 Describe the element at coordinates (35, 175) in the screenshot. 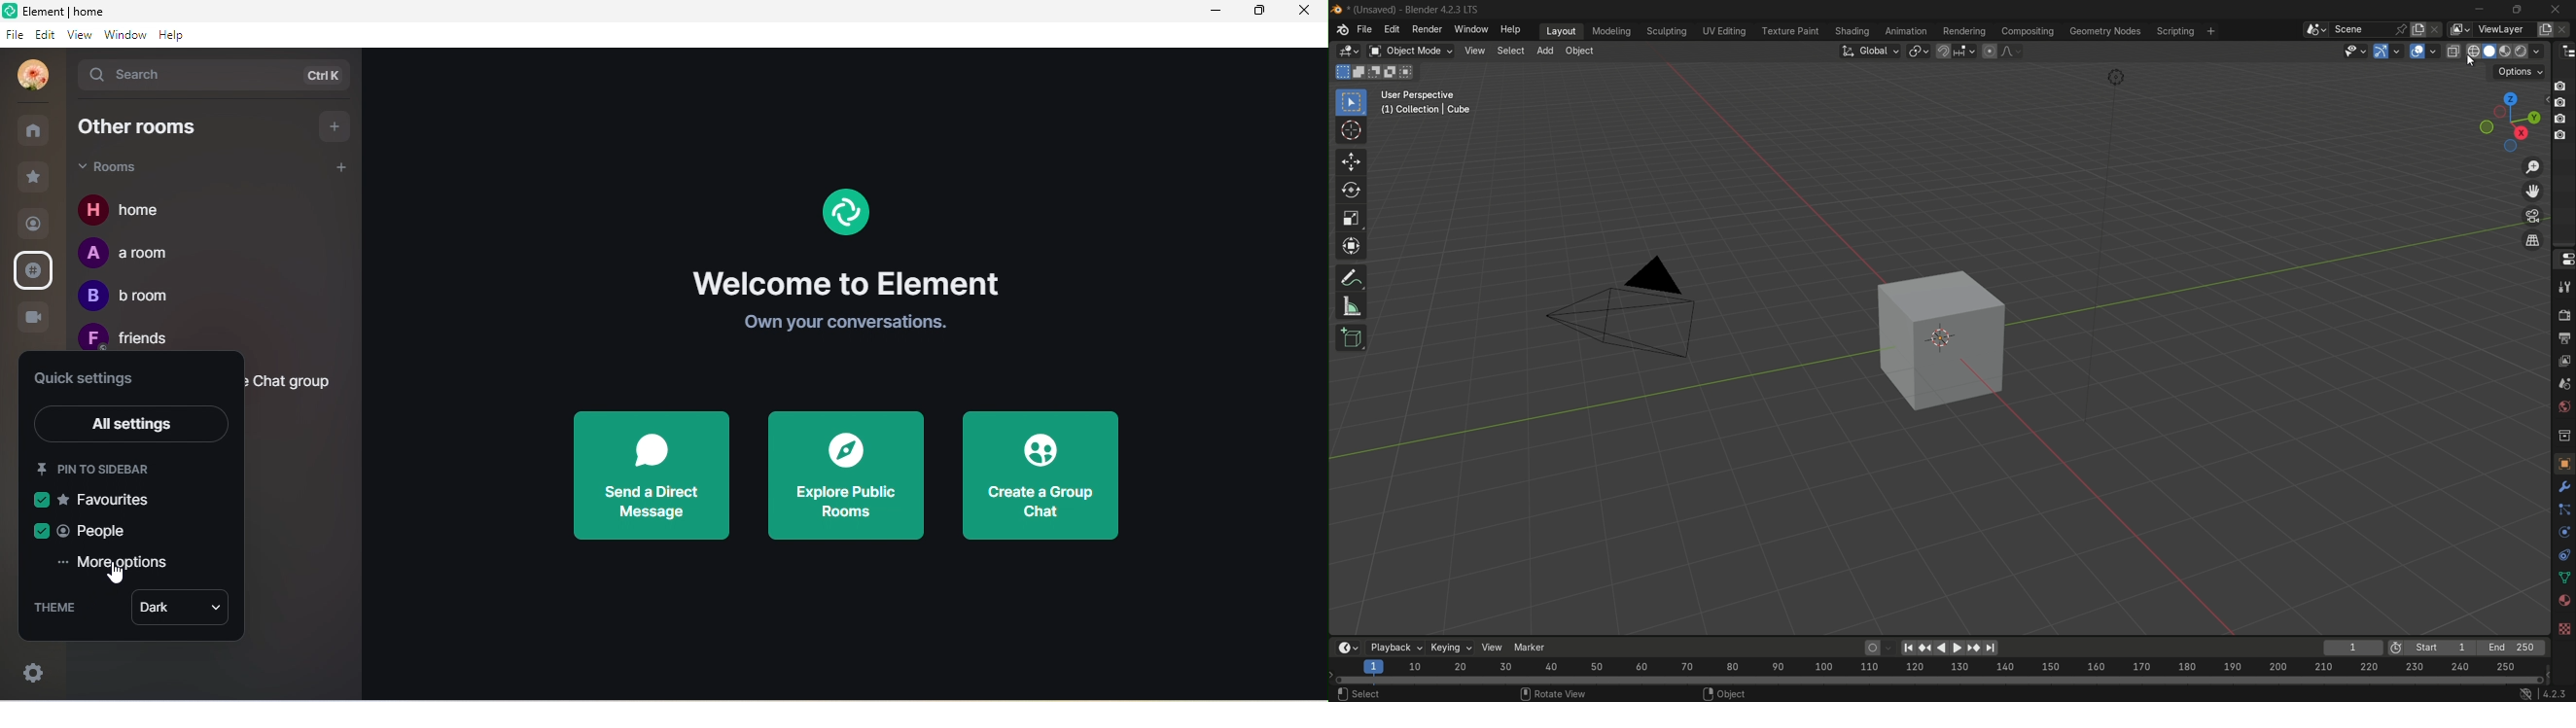

I see `favourites` at that location.